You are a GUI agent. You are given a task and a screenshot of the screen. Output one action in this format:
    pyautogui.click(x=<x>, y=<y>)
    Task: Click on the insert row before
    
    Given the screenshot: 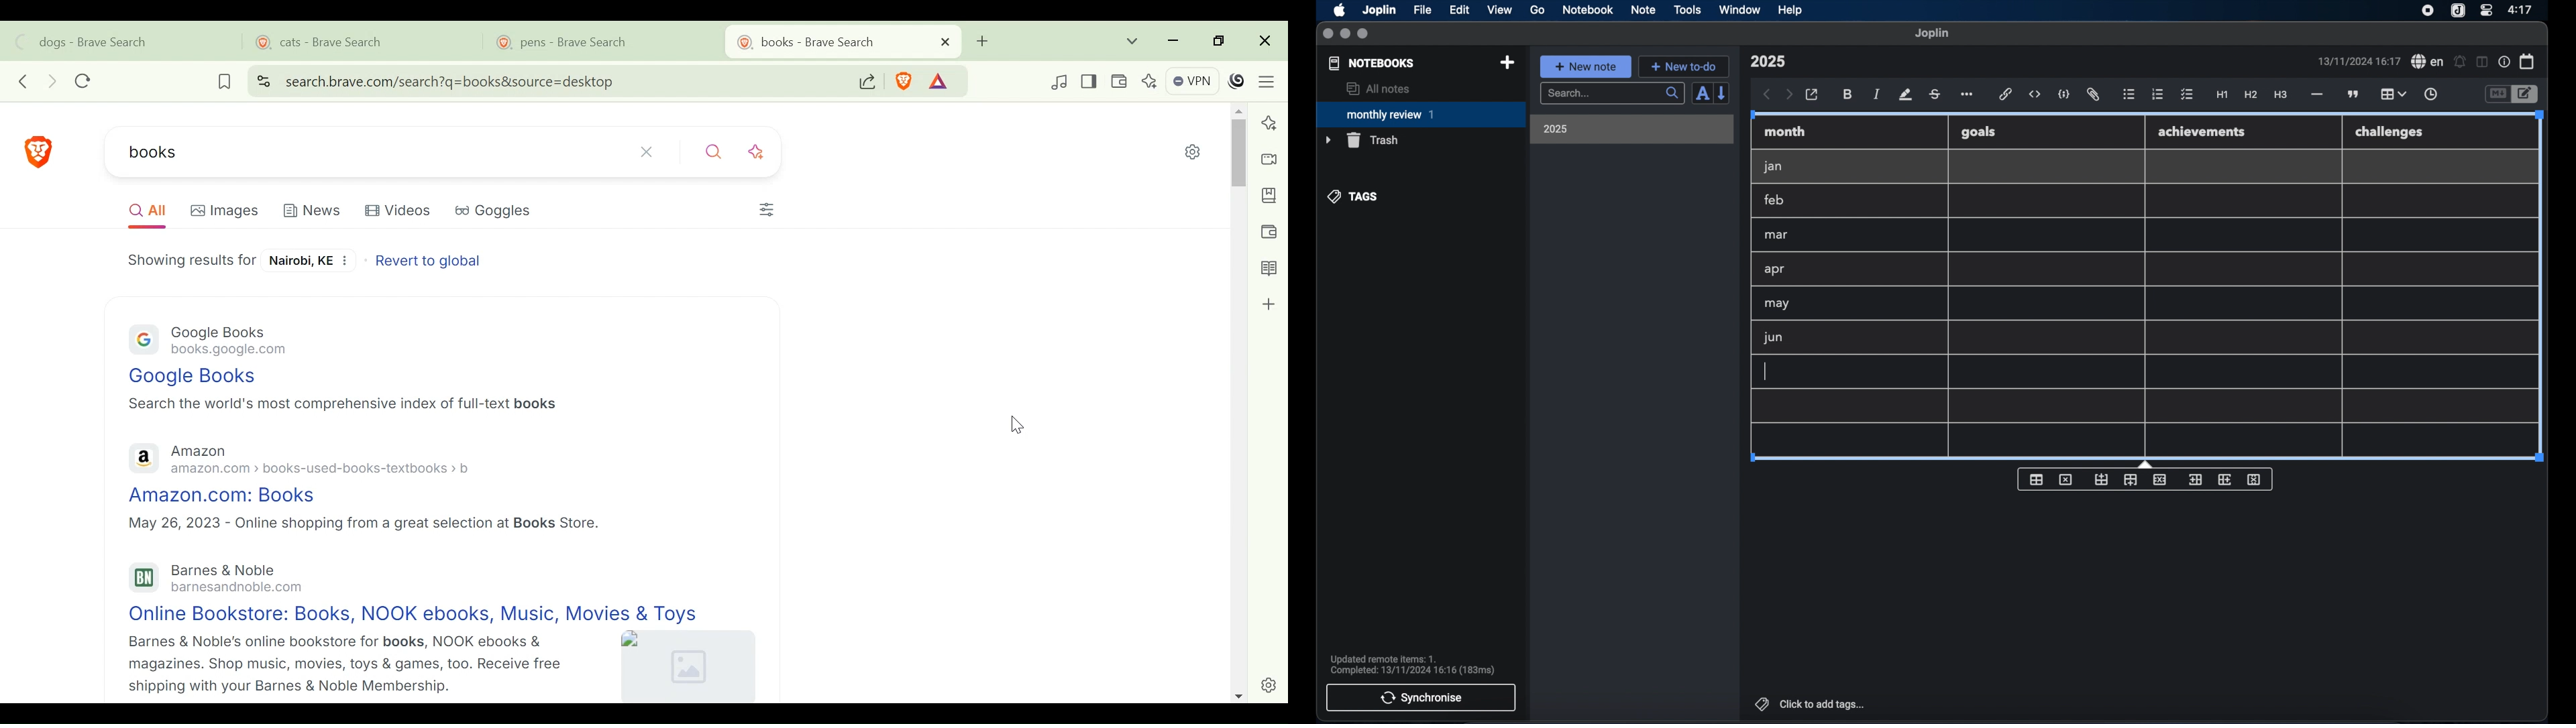 What is the action you would take?
    pyautogui.click(x=2102, y=480)
    